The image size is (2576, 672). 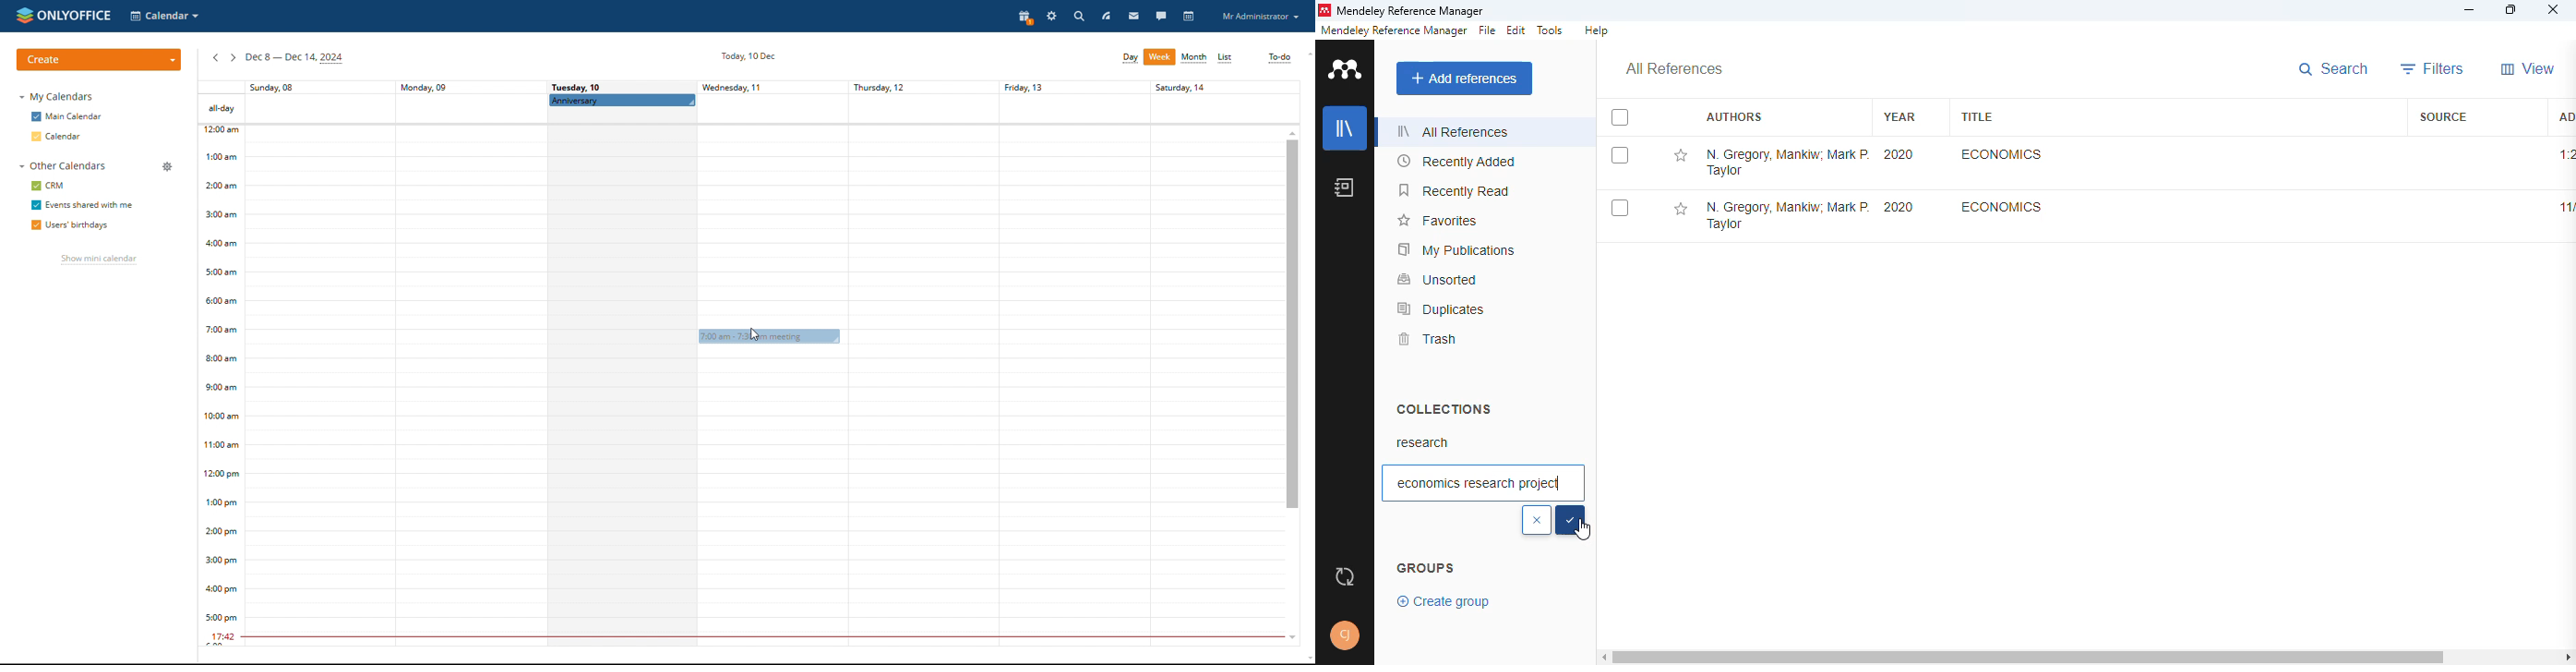 What do you see at coordinates (1453, 131) in the screenshot?
I see `all references` at bounding box center [1453, 131].